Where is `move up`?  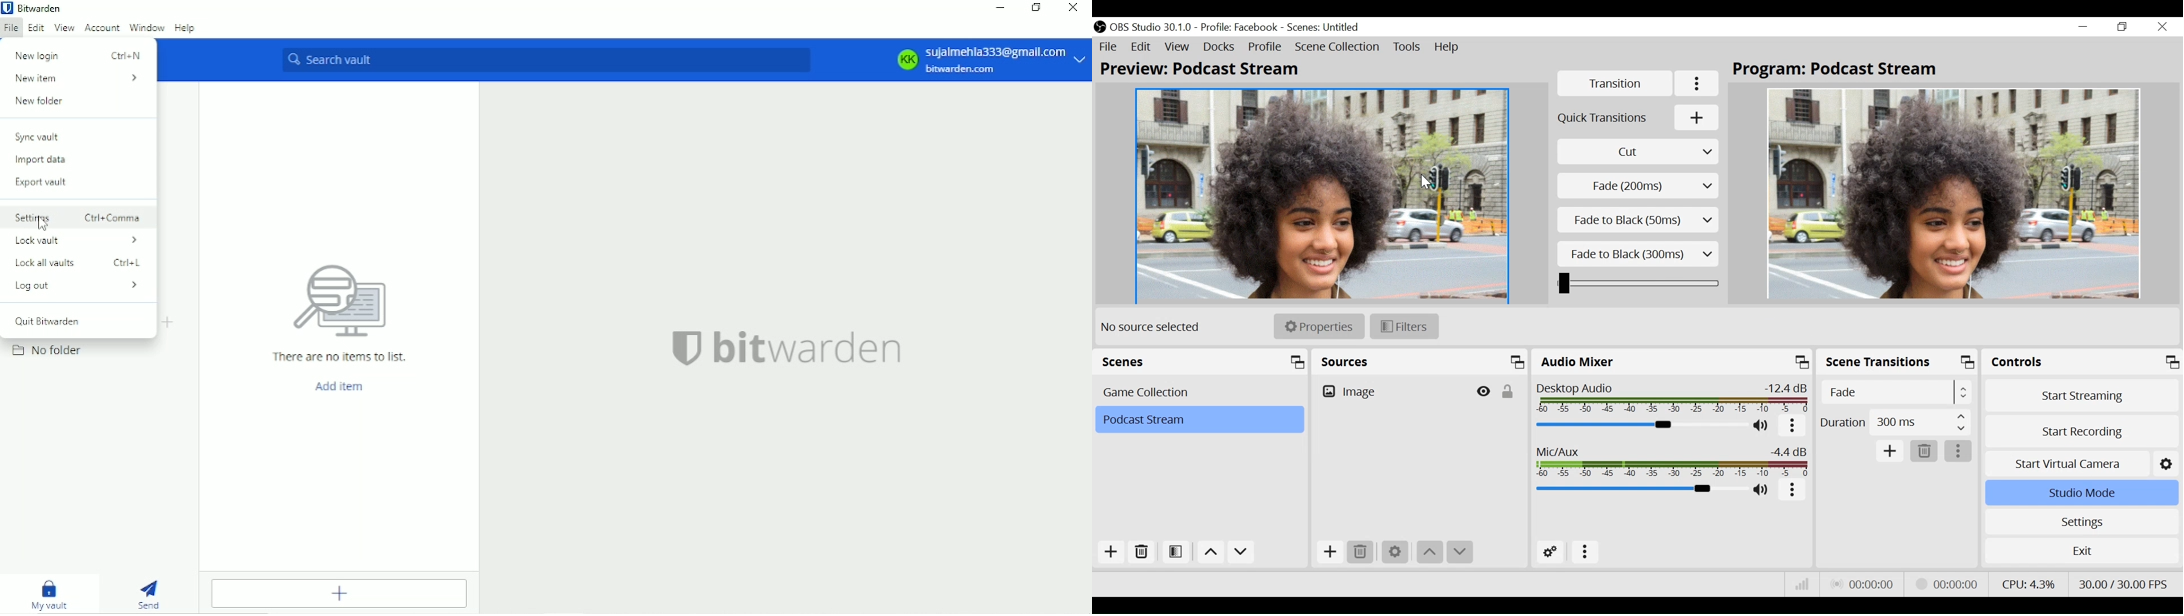 move up is located at coordinates (1210, 552).